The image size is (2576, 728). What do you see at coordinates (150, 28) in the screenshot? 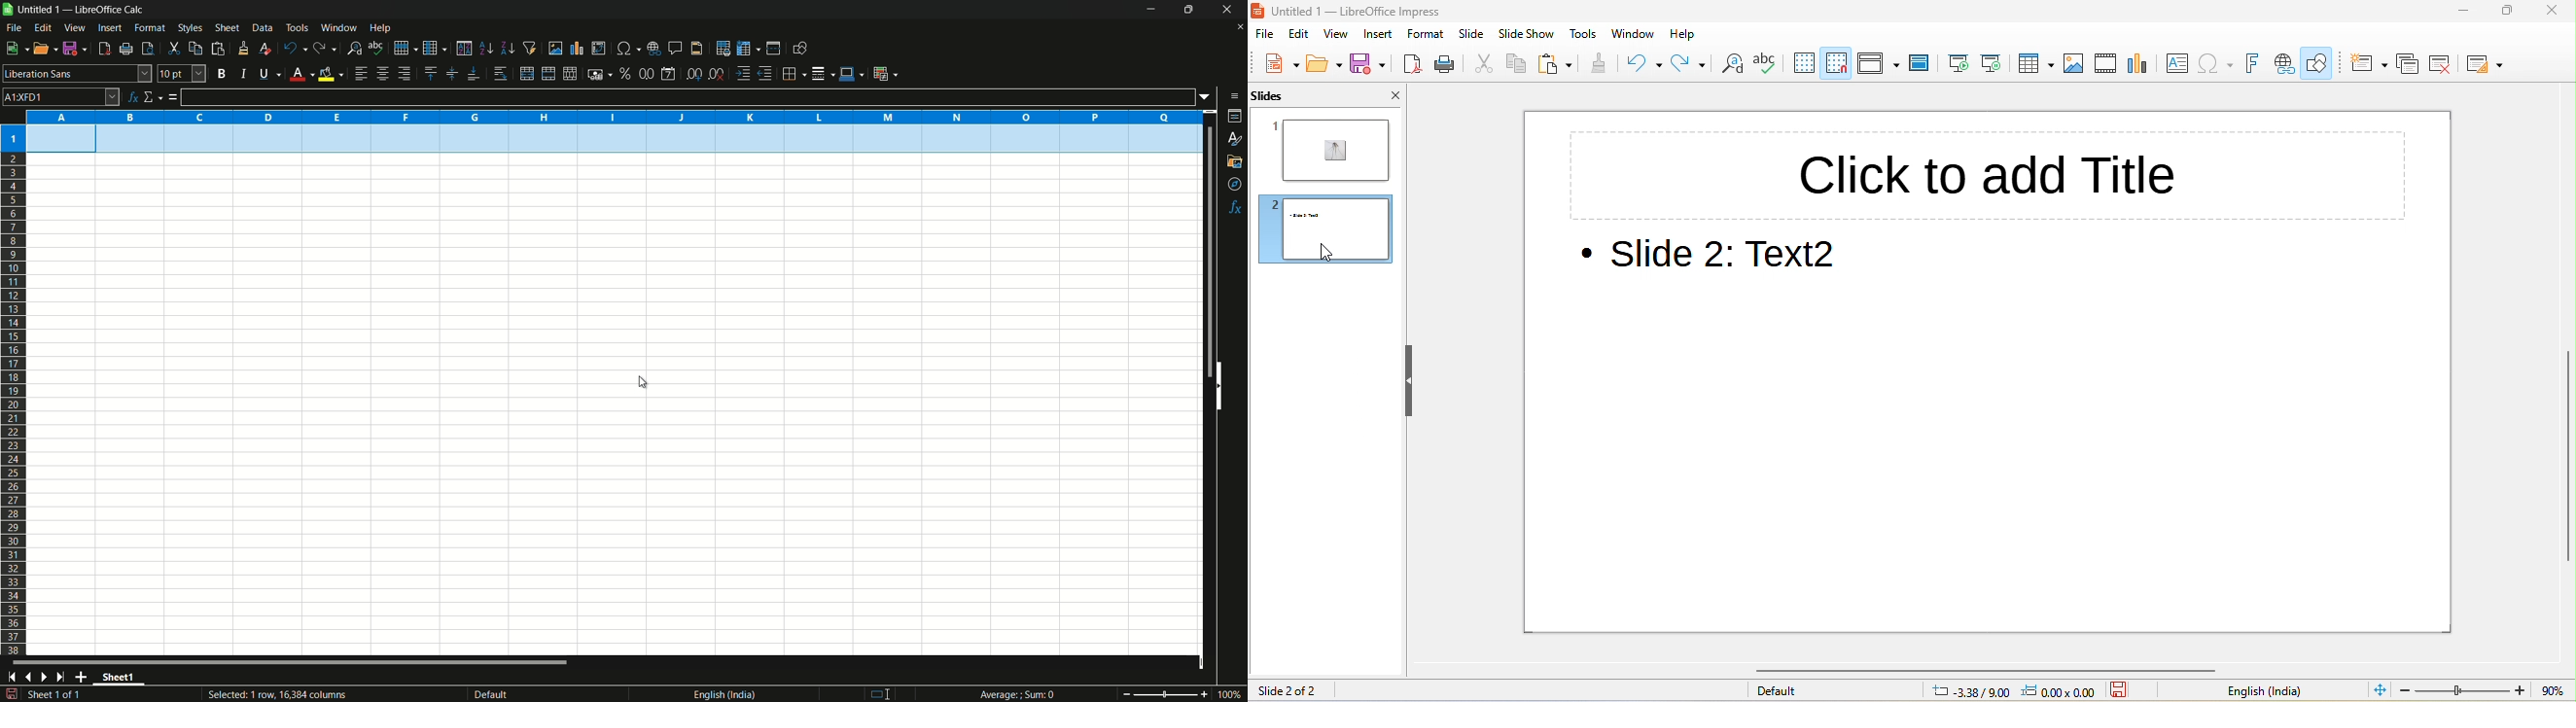
I see `format menu` at bounding box center [150, 28].